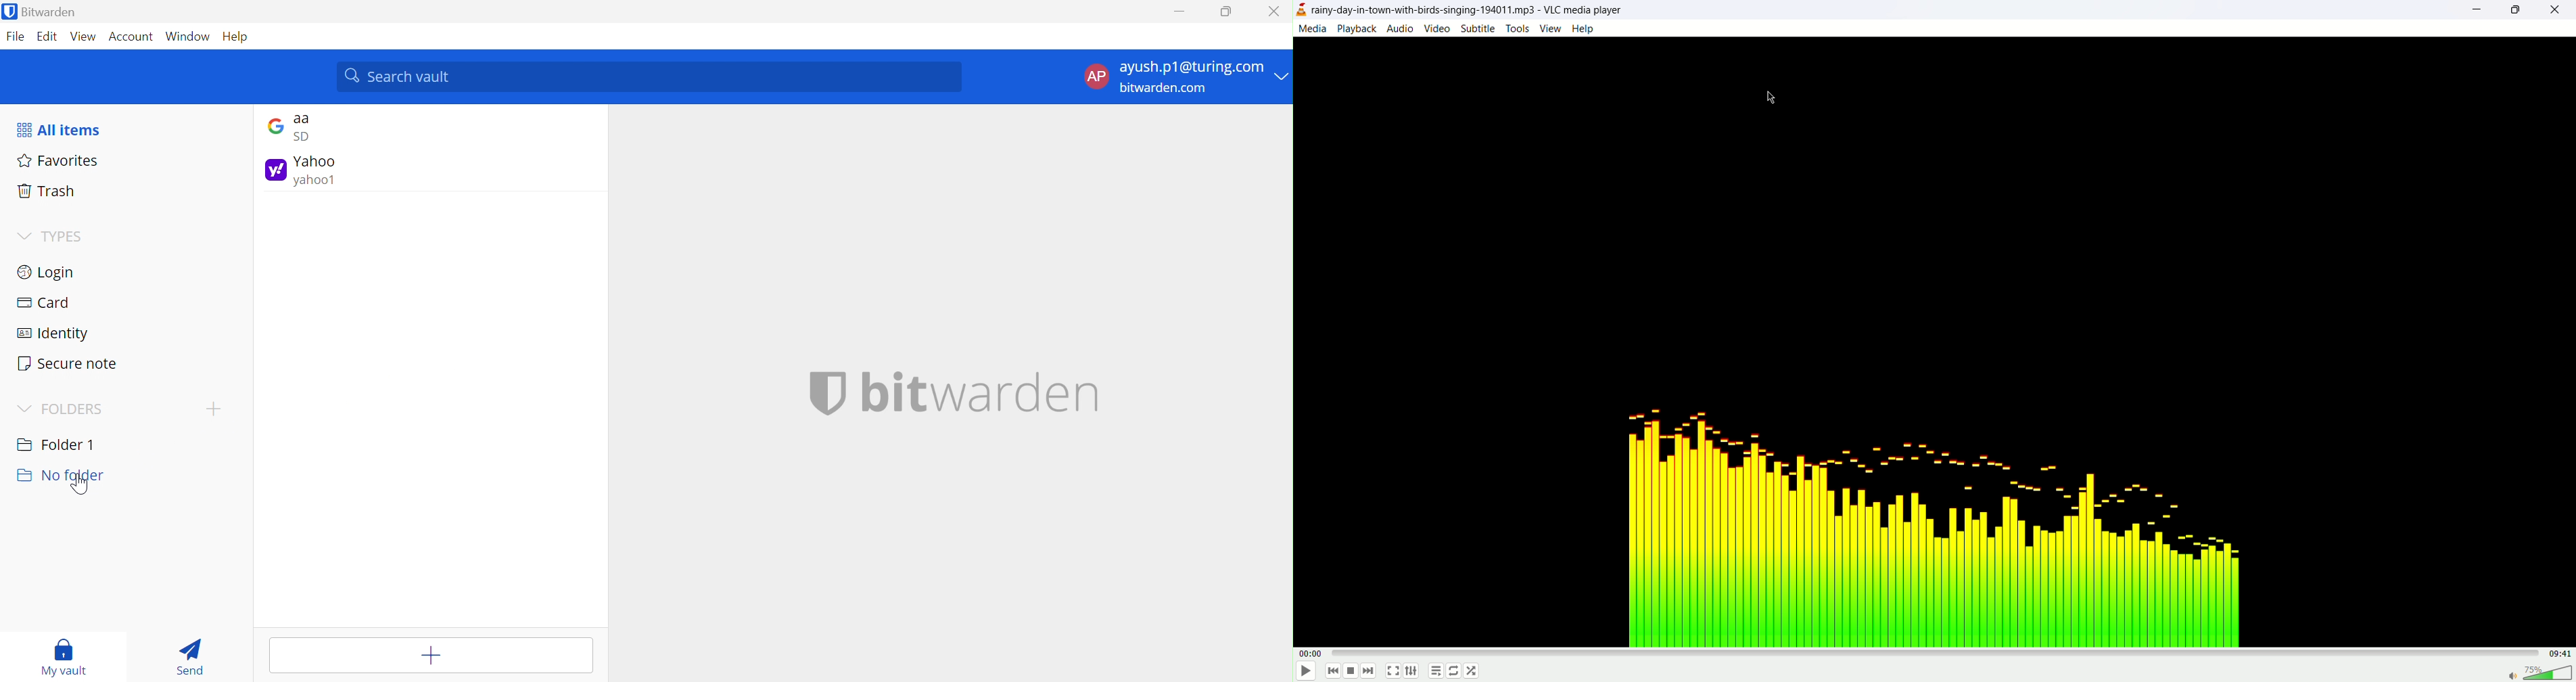 Image resolution: width=2576 pixels, height=700 pixels. I want to click on Help, so click(242, 38).